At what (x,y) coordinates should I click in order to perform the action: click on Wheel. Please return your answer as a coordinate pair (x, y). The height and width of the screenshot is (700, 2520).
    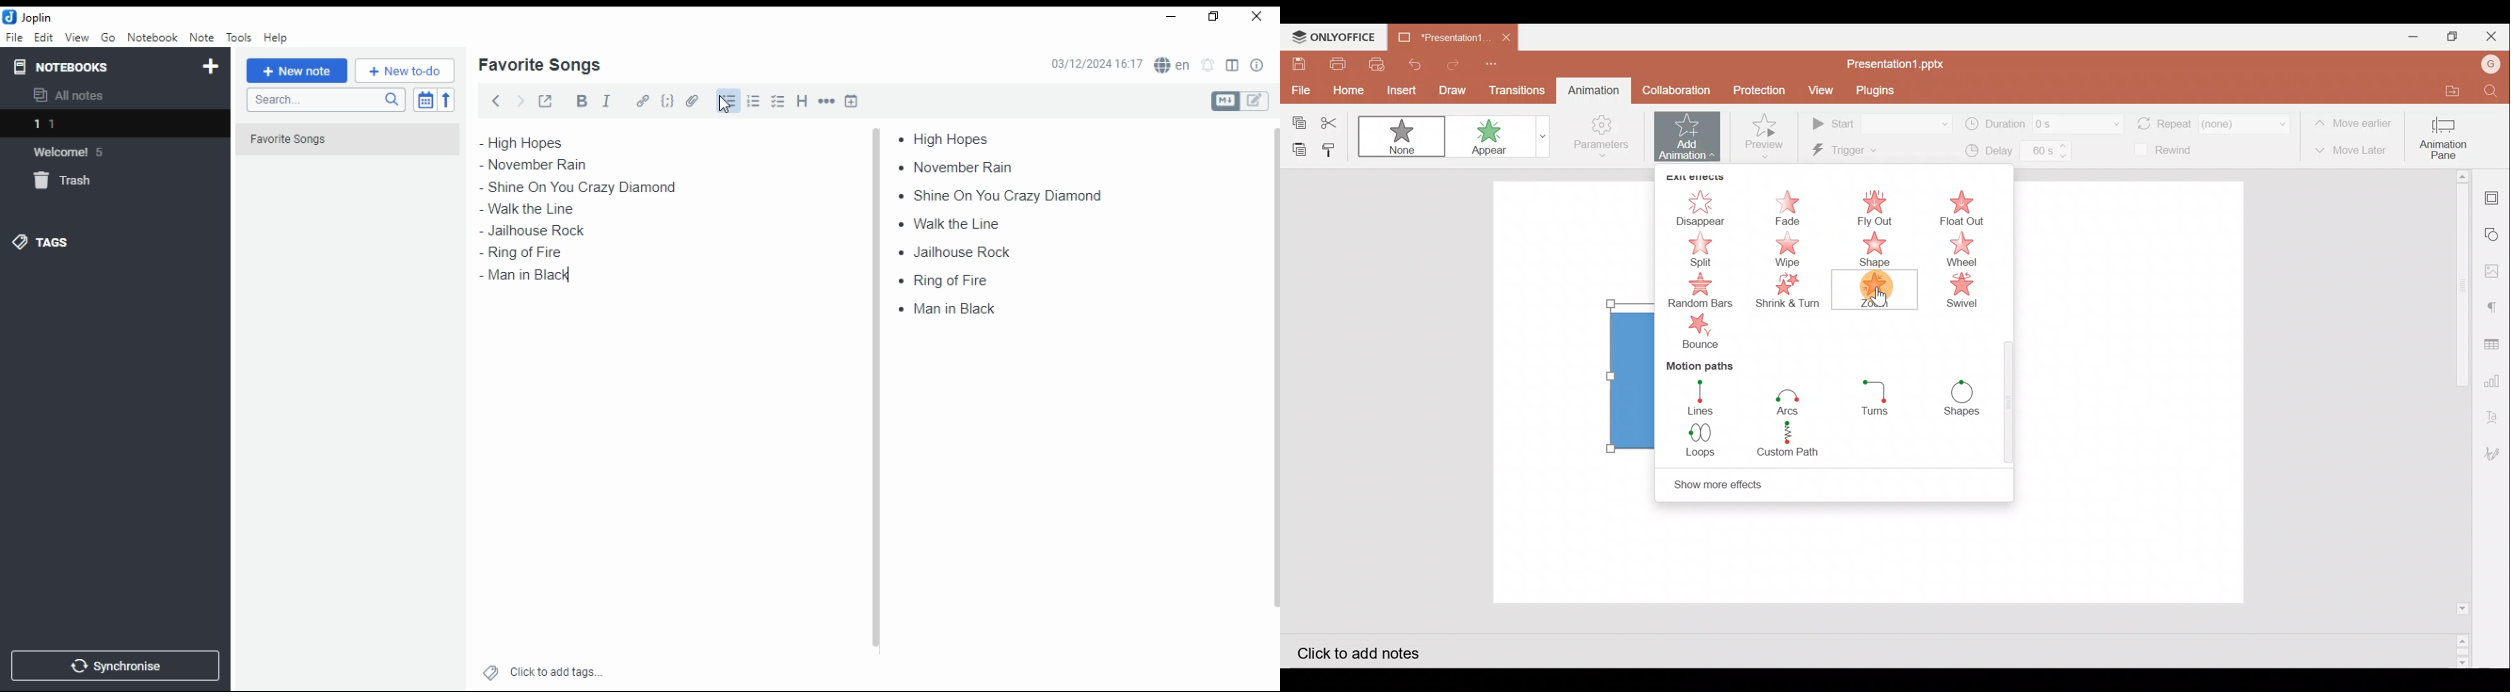
    Looking at the image, I should click on (1964, 251).